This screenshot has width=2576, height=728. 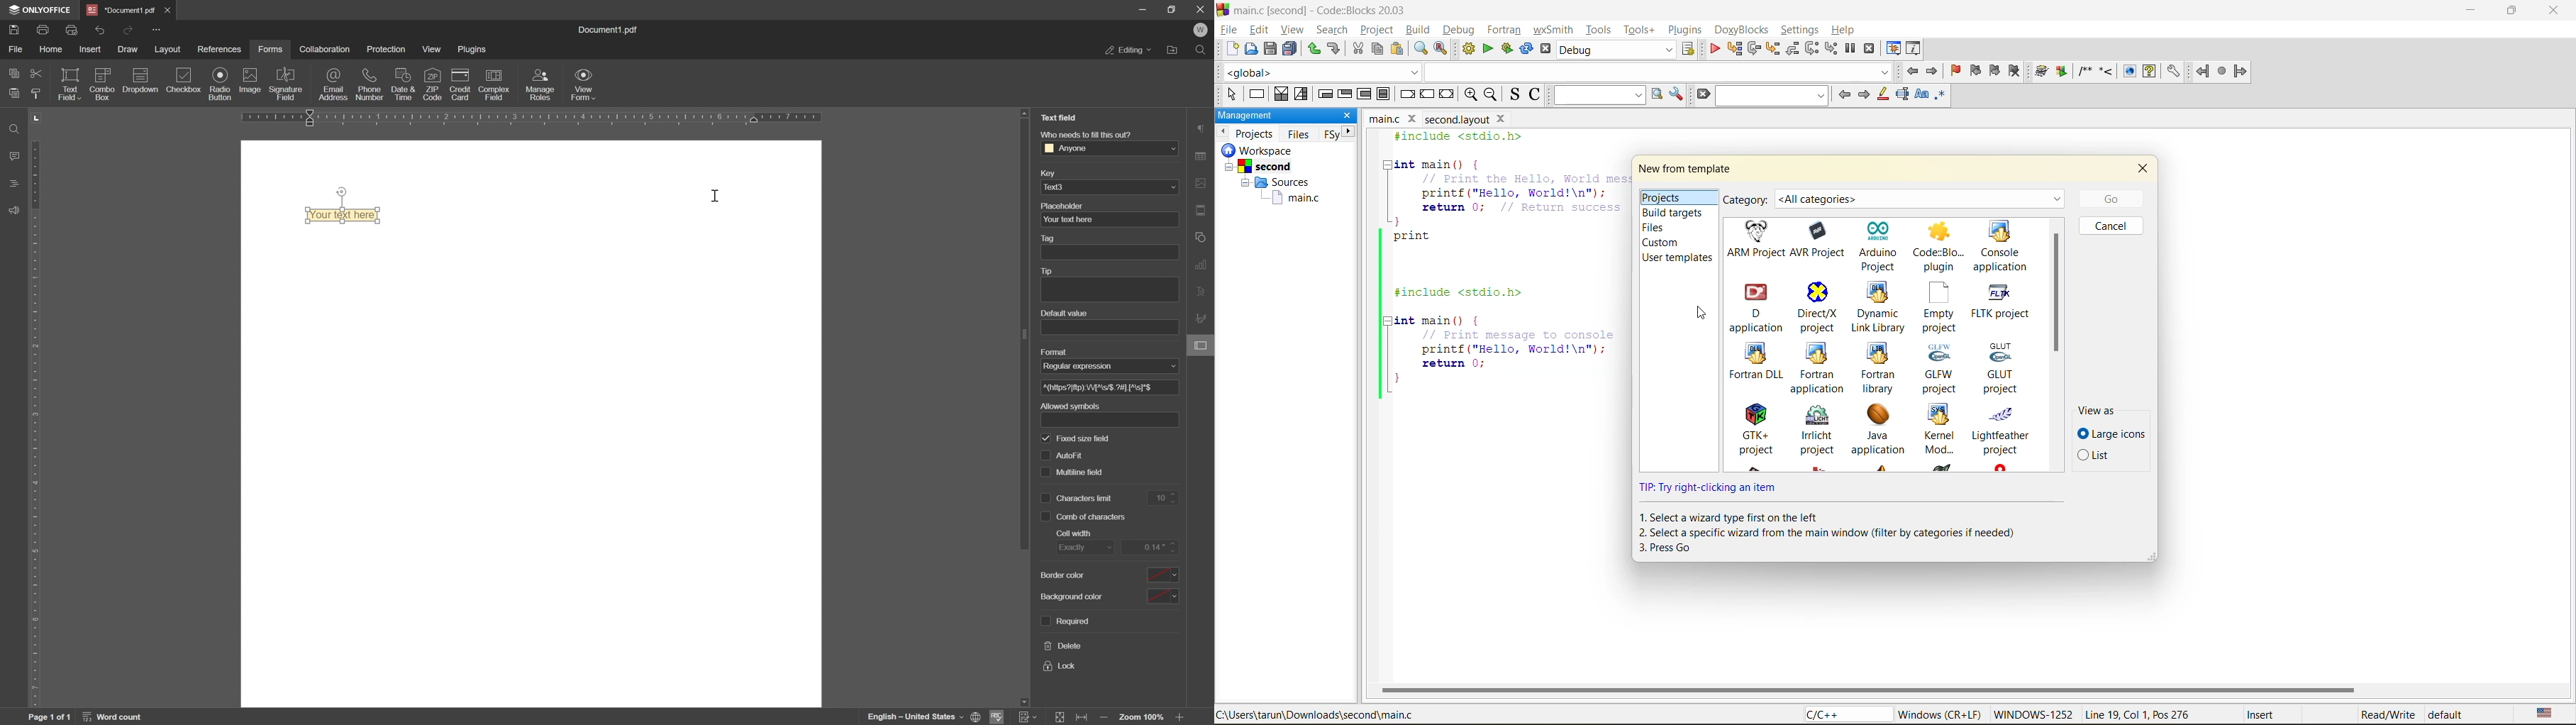 What do you see at coordinates (1676, 258) in the screenshot?
I see `user templates` at bounding box center [1676, 258].